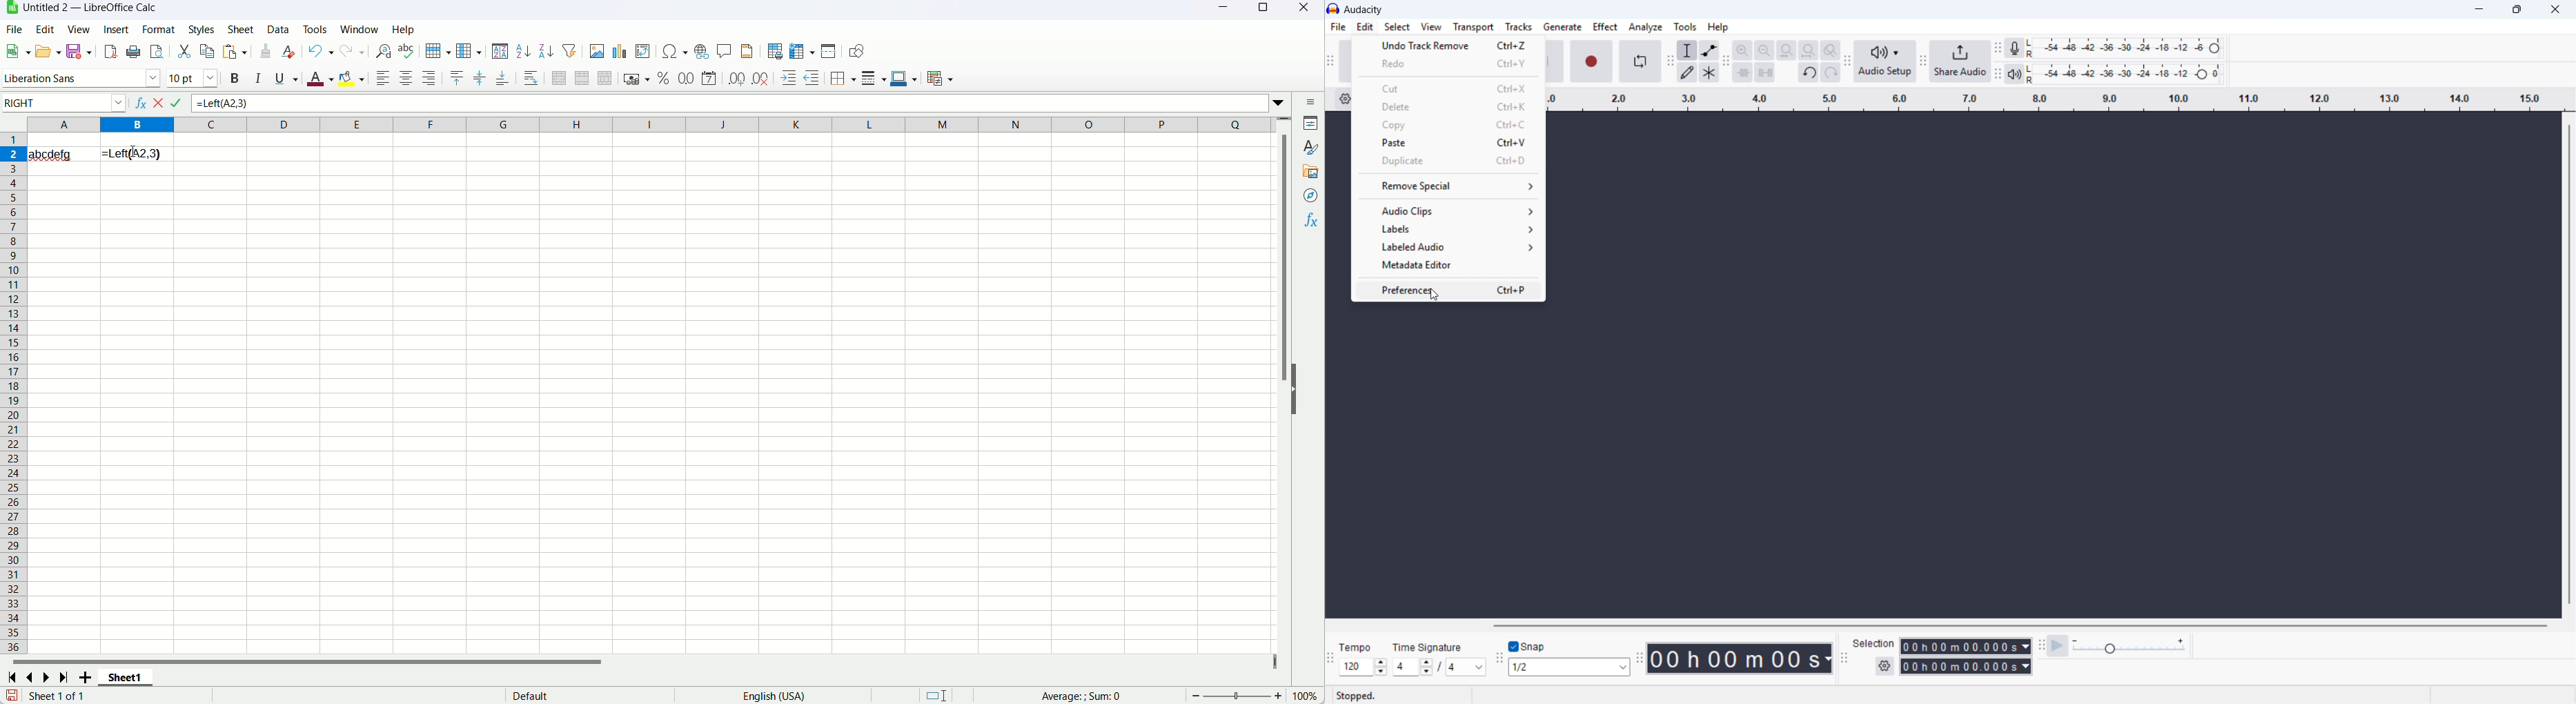 This screenshot has height=728, width=2576. I want to click on window, so click(359, 30).